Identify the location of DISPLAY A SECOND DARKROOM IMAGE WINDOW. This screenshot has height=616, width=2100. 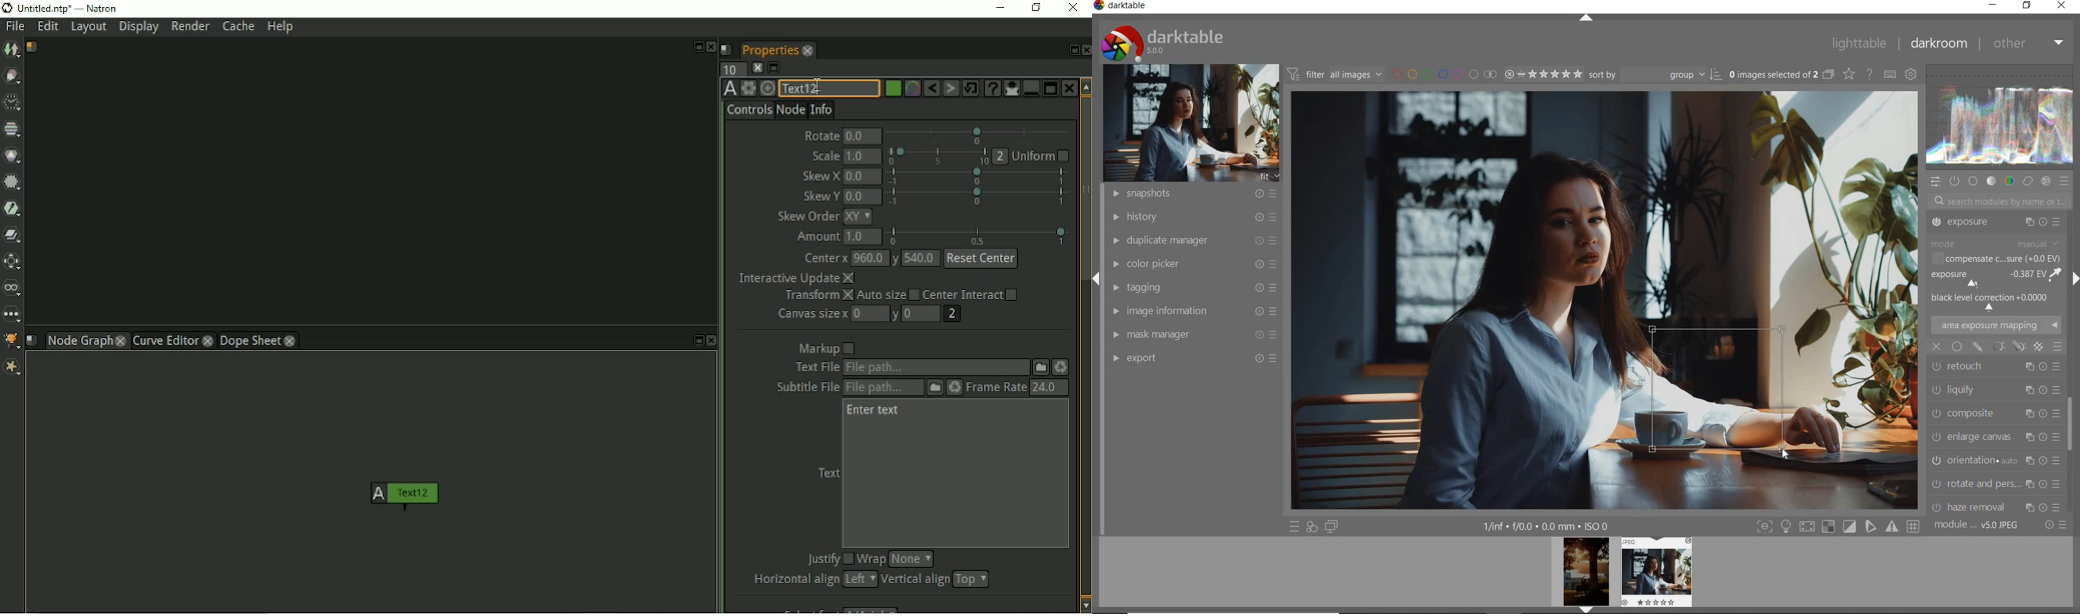
(1332, 527).